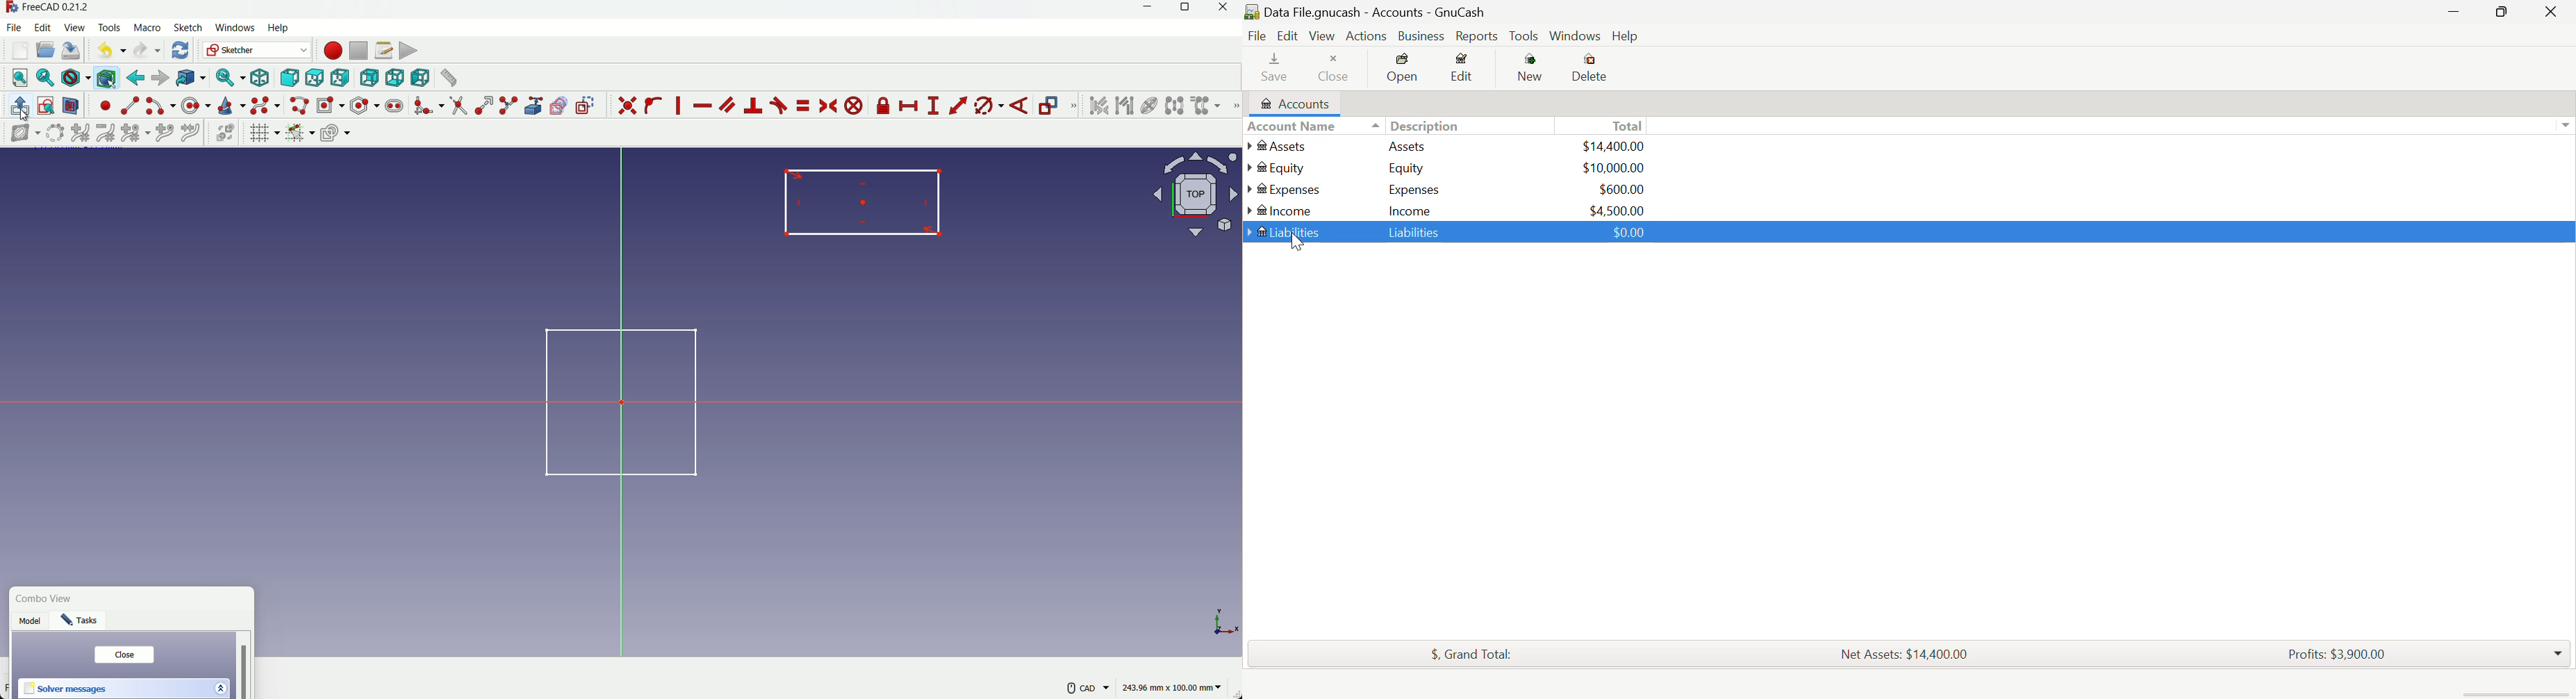 The width and height of the screenshot is (2576, 700). I want to click on Expand, so click(220, 687).